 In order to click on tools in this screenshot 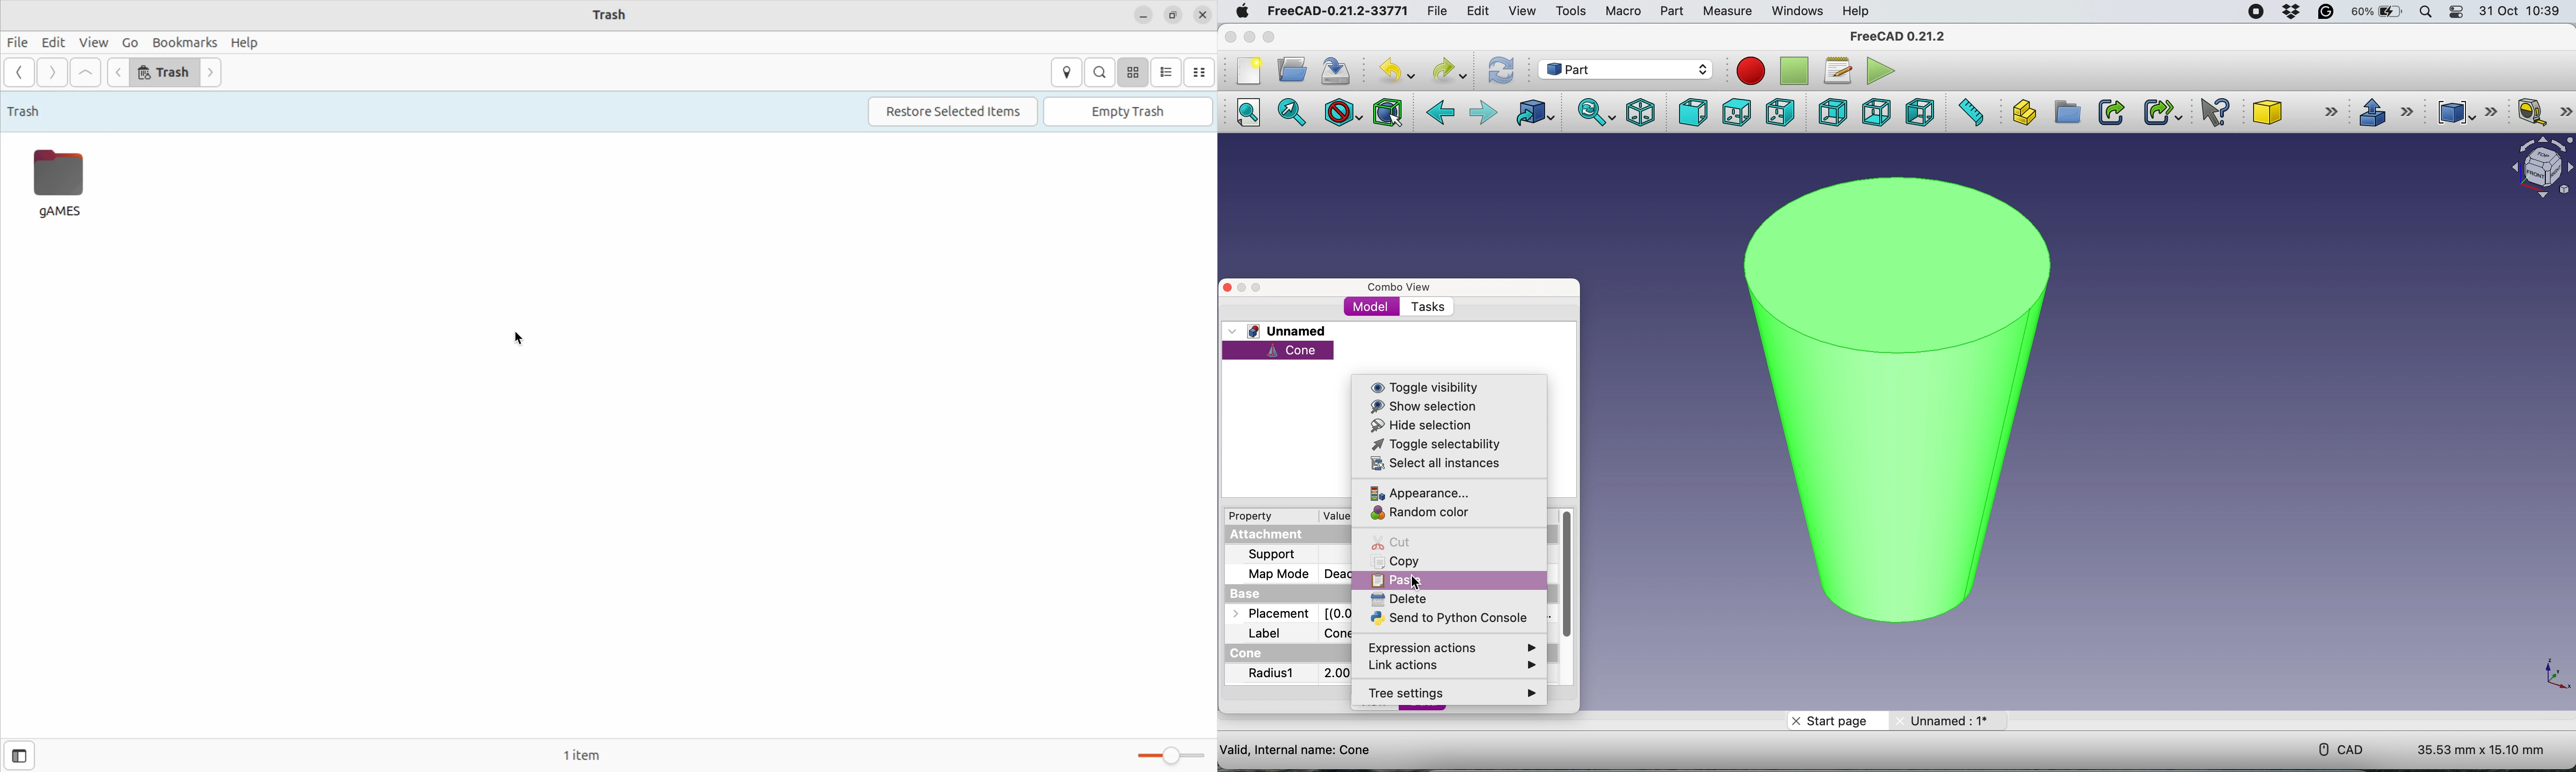, I will do `click(1571, 12)`.